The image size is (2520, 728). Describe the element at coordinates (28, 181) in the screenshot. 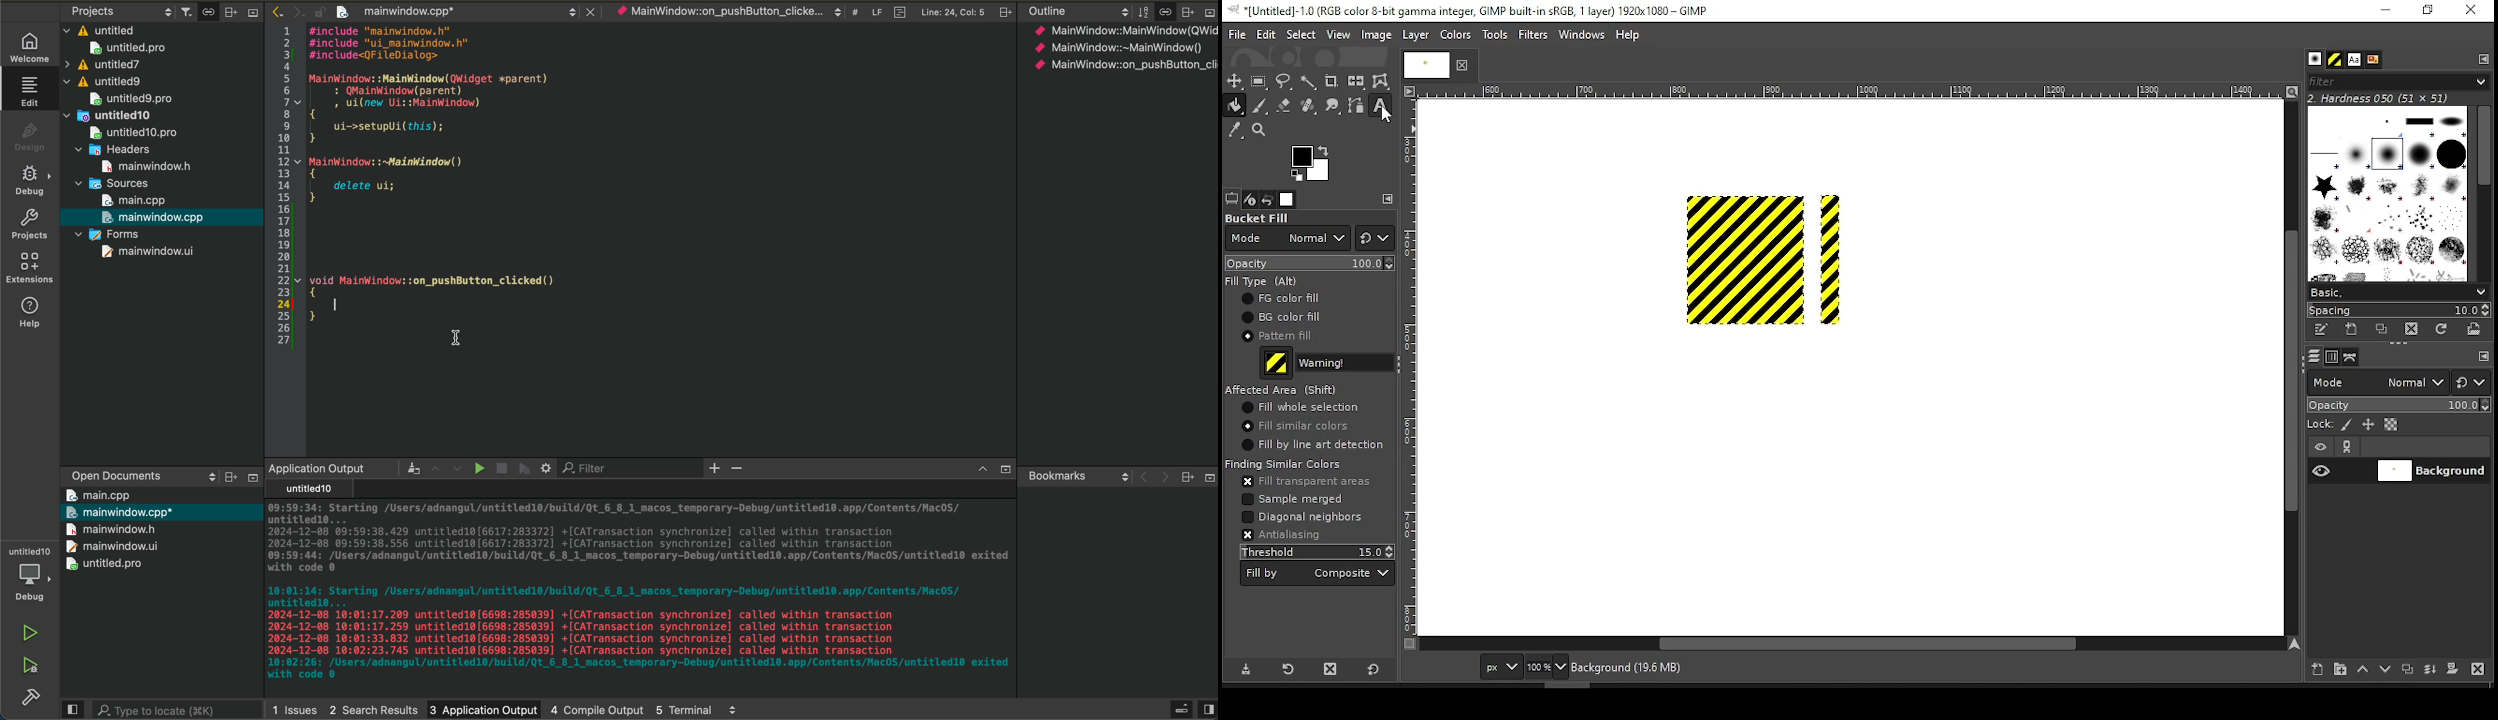

I see `debug` at that location.